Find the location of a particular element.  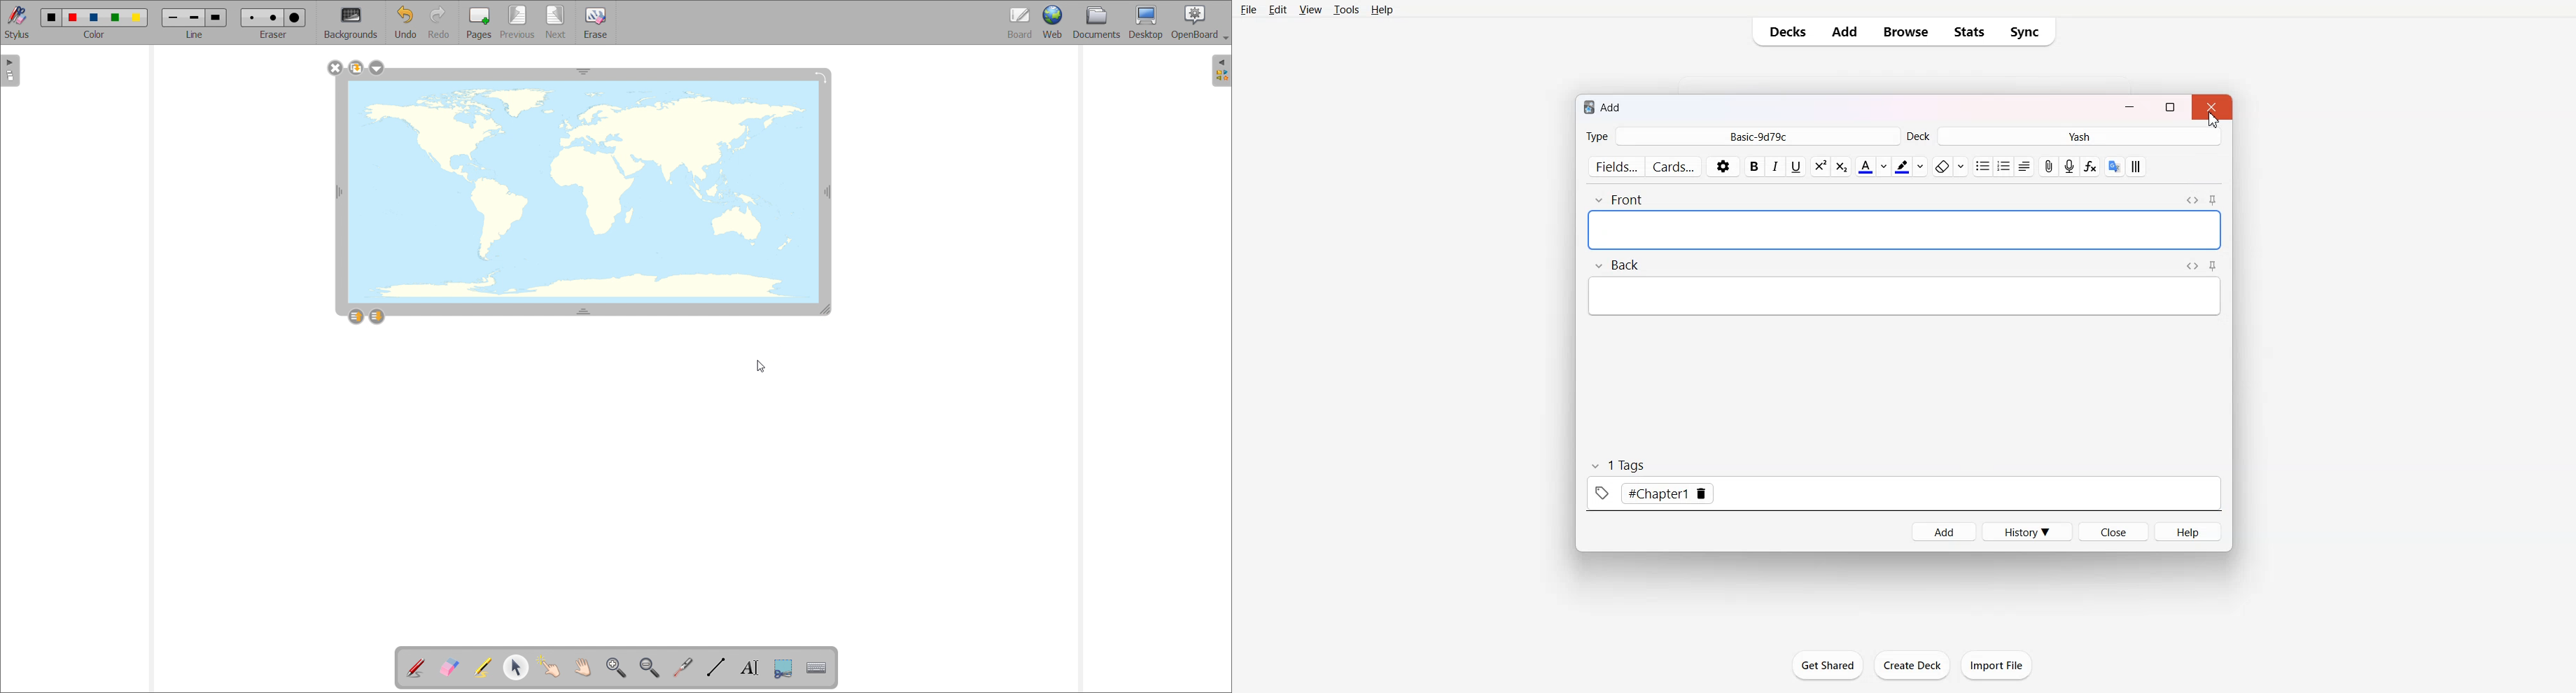

draw lines is located at coordinates (717, 667).